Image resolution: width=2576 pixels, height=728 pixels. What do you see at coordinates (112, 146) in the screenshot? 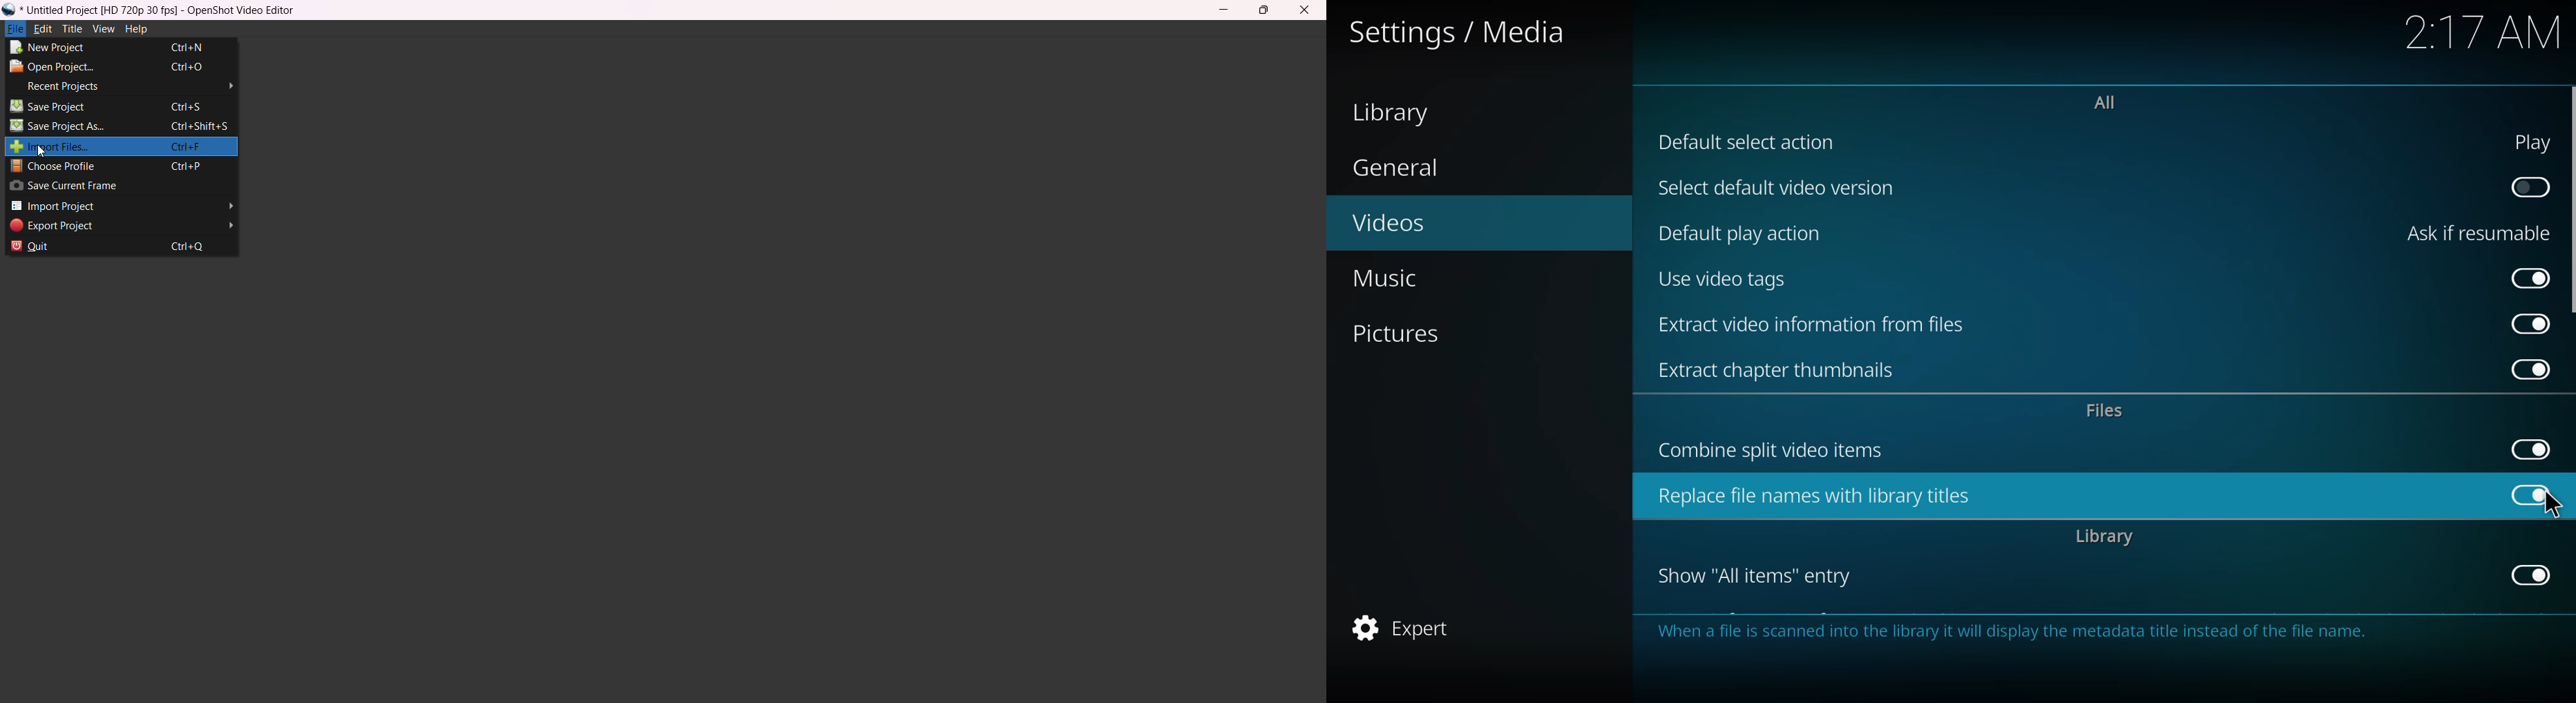
I see `import file` at bounding box center [112, 146].